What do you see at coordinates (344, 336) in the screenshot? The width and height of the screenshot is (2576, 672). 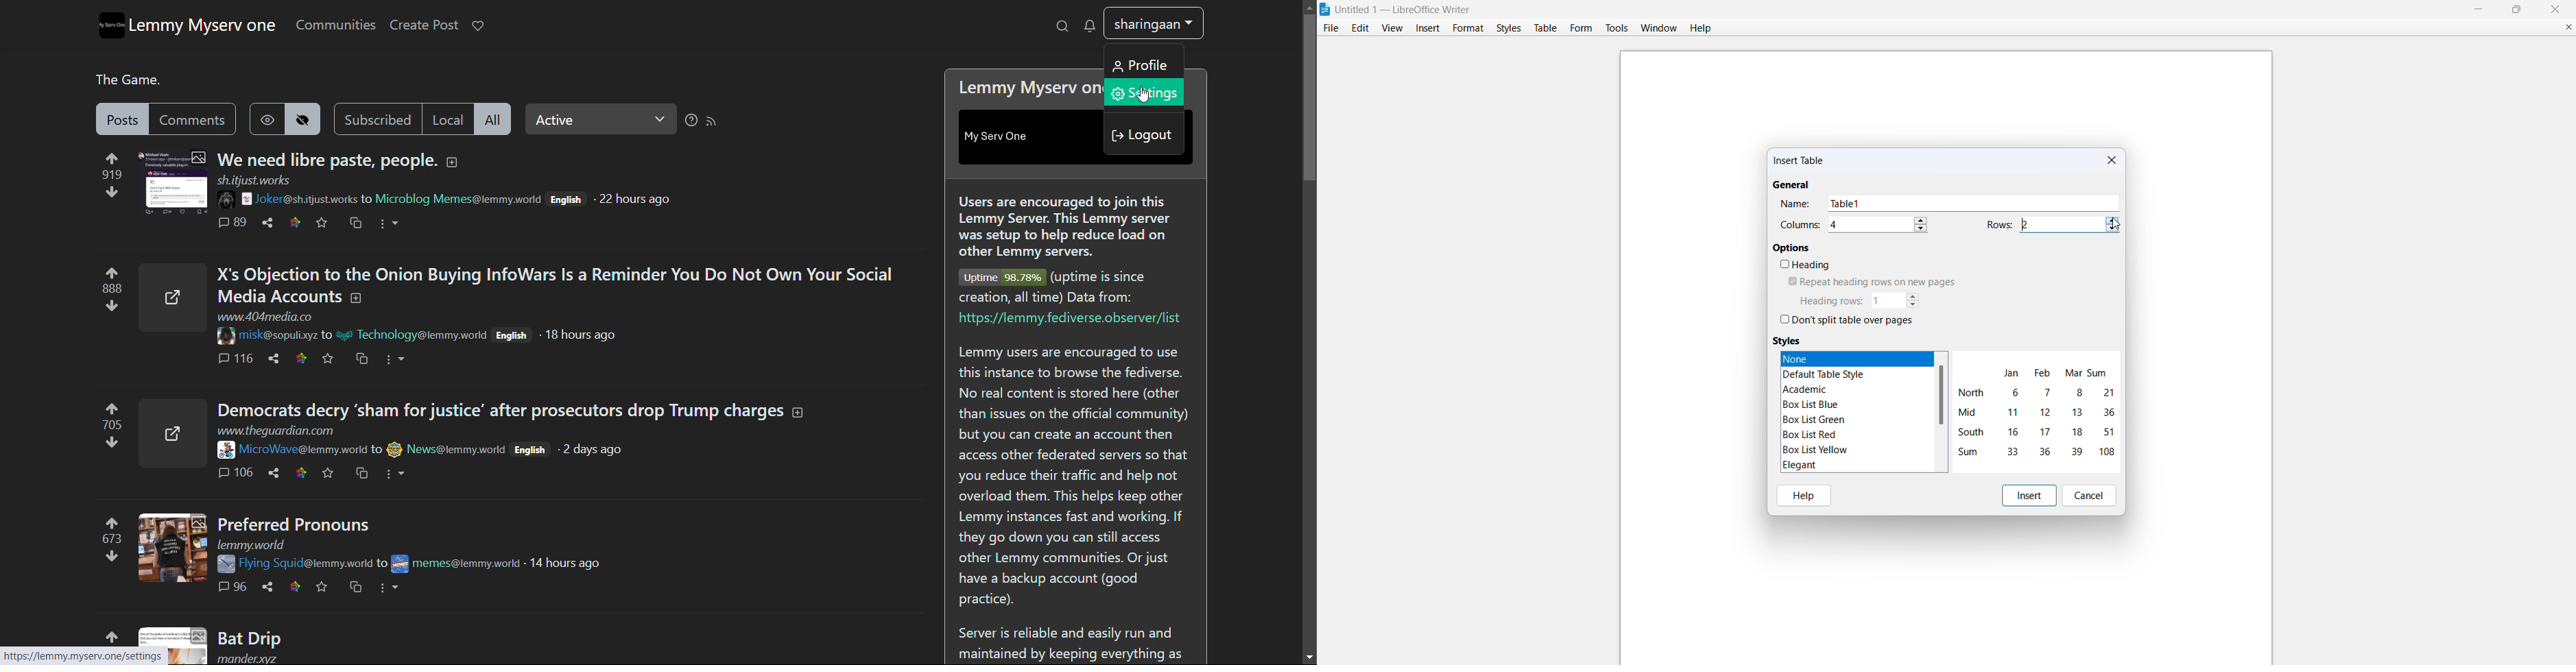 I see `poster display picture` at bounding box center [344, 336].